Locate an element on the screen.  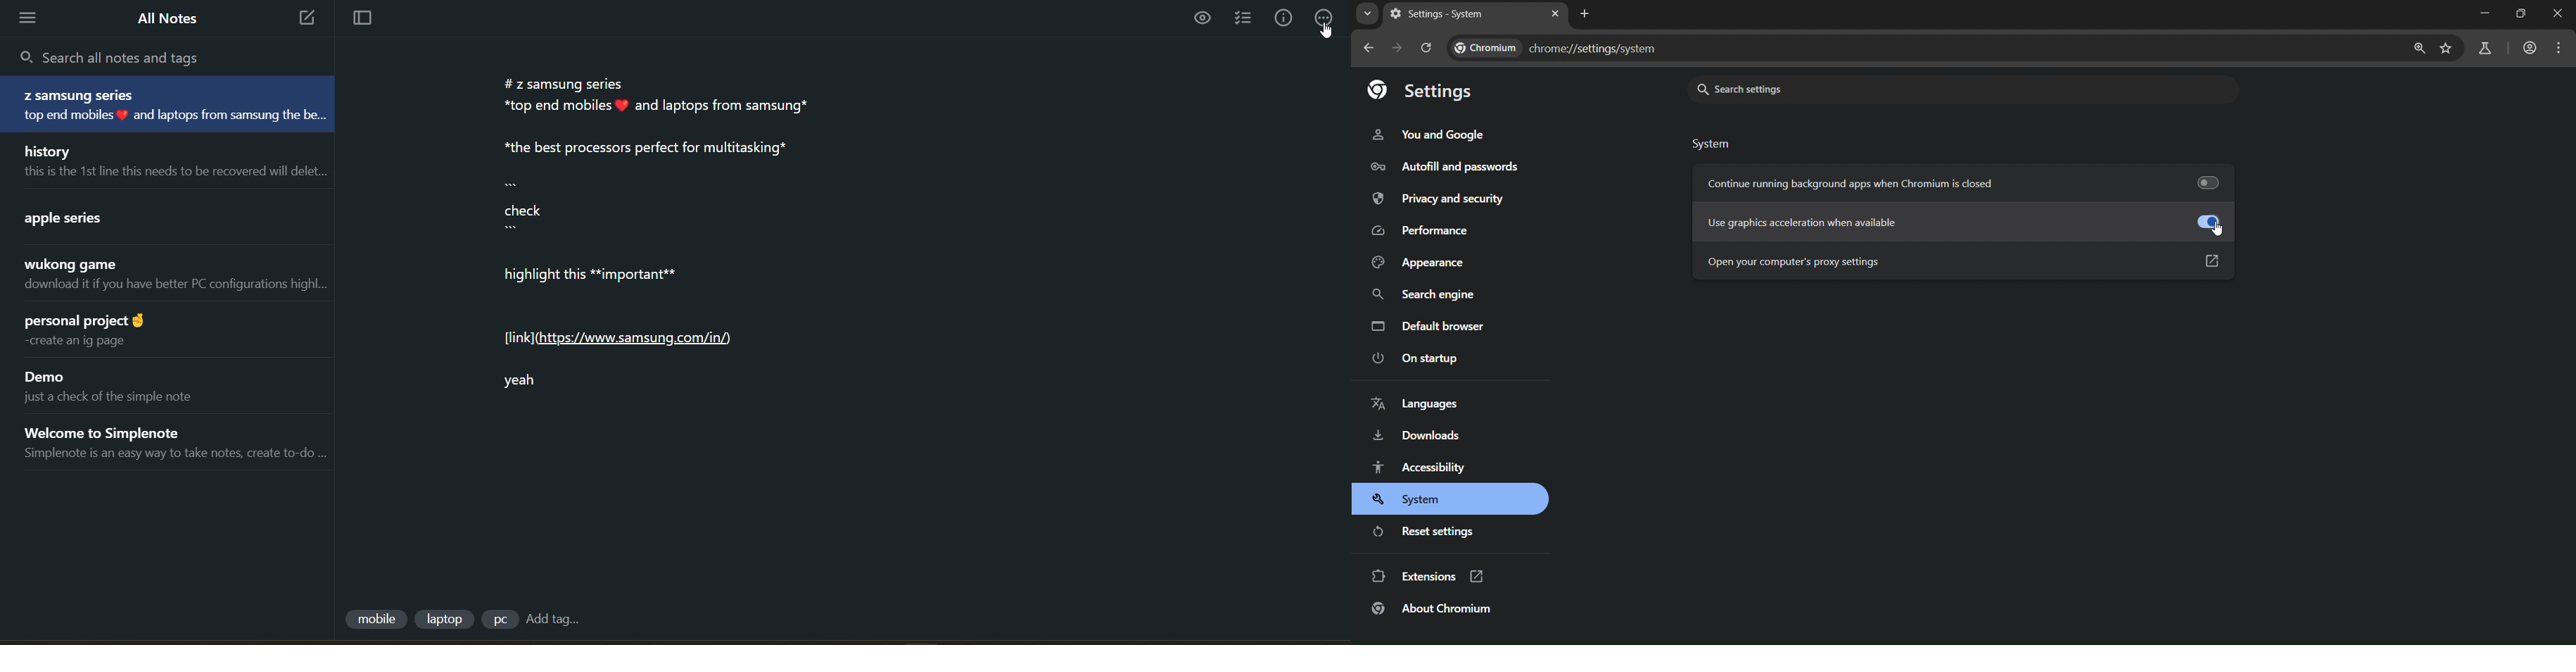
menu is located at coordinates (32, 18).